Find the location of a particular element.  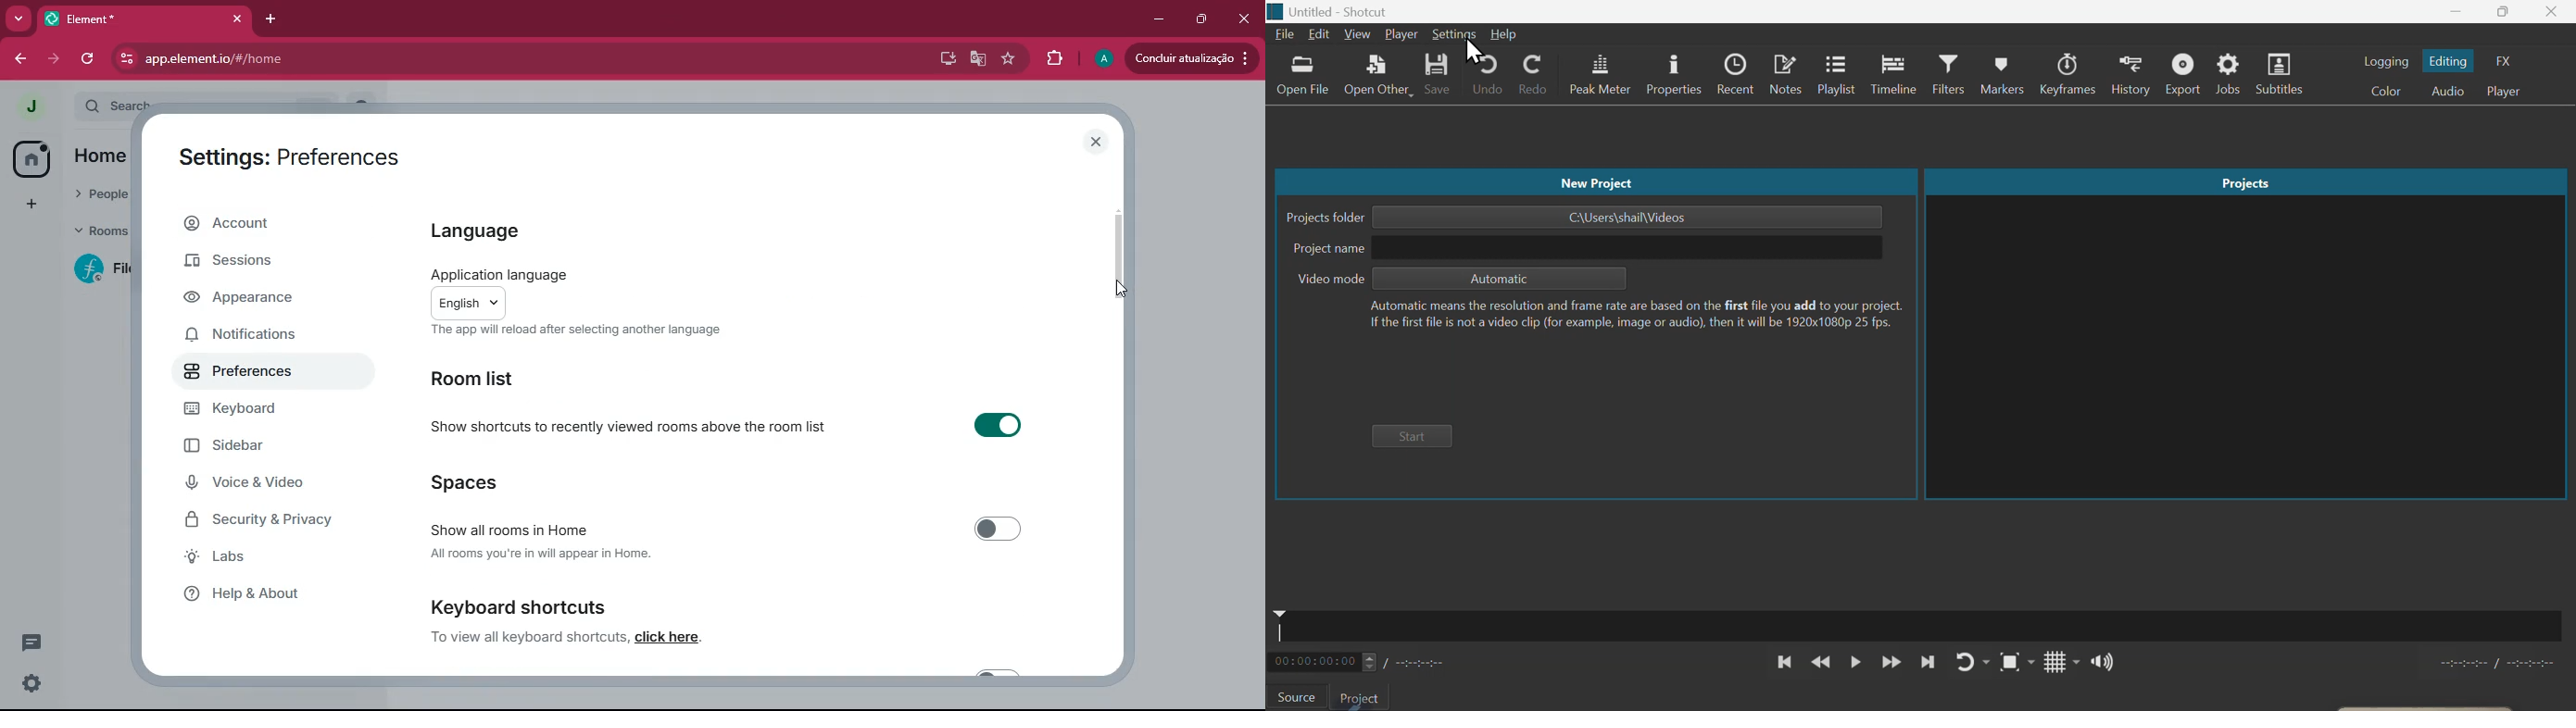

home is located at coordinates (100, 157).